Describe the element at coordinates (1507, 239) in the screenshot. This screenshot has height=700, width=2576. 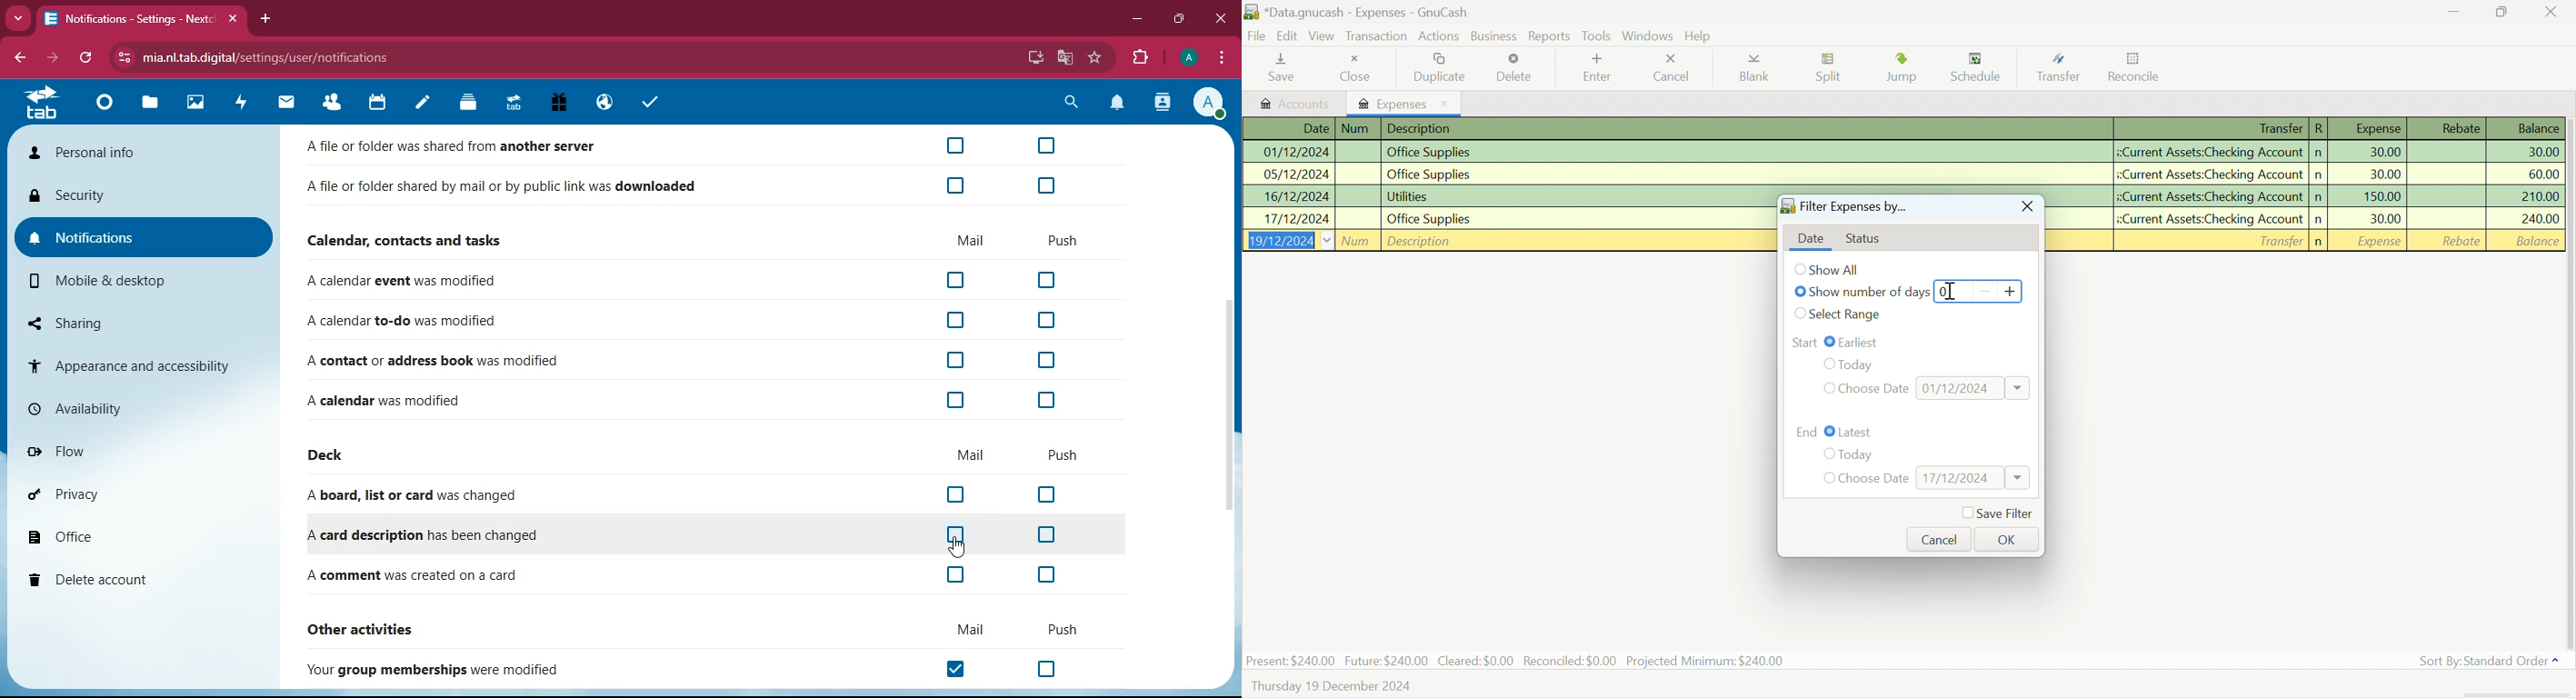
I see `New Entry Field` at that location.